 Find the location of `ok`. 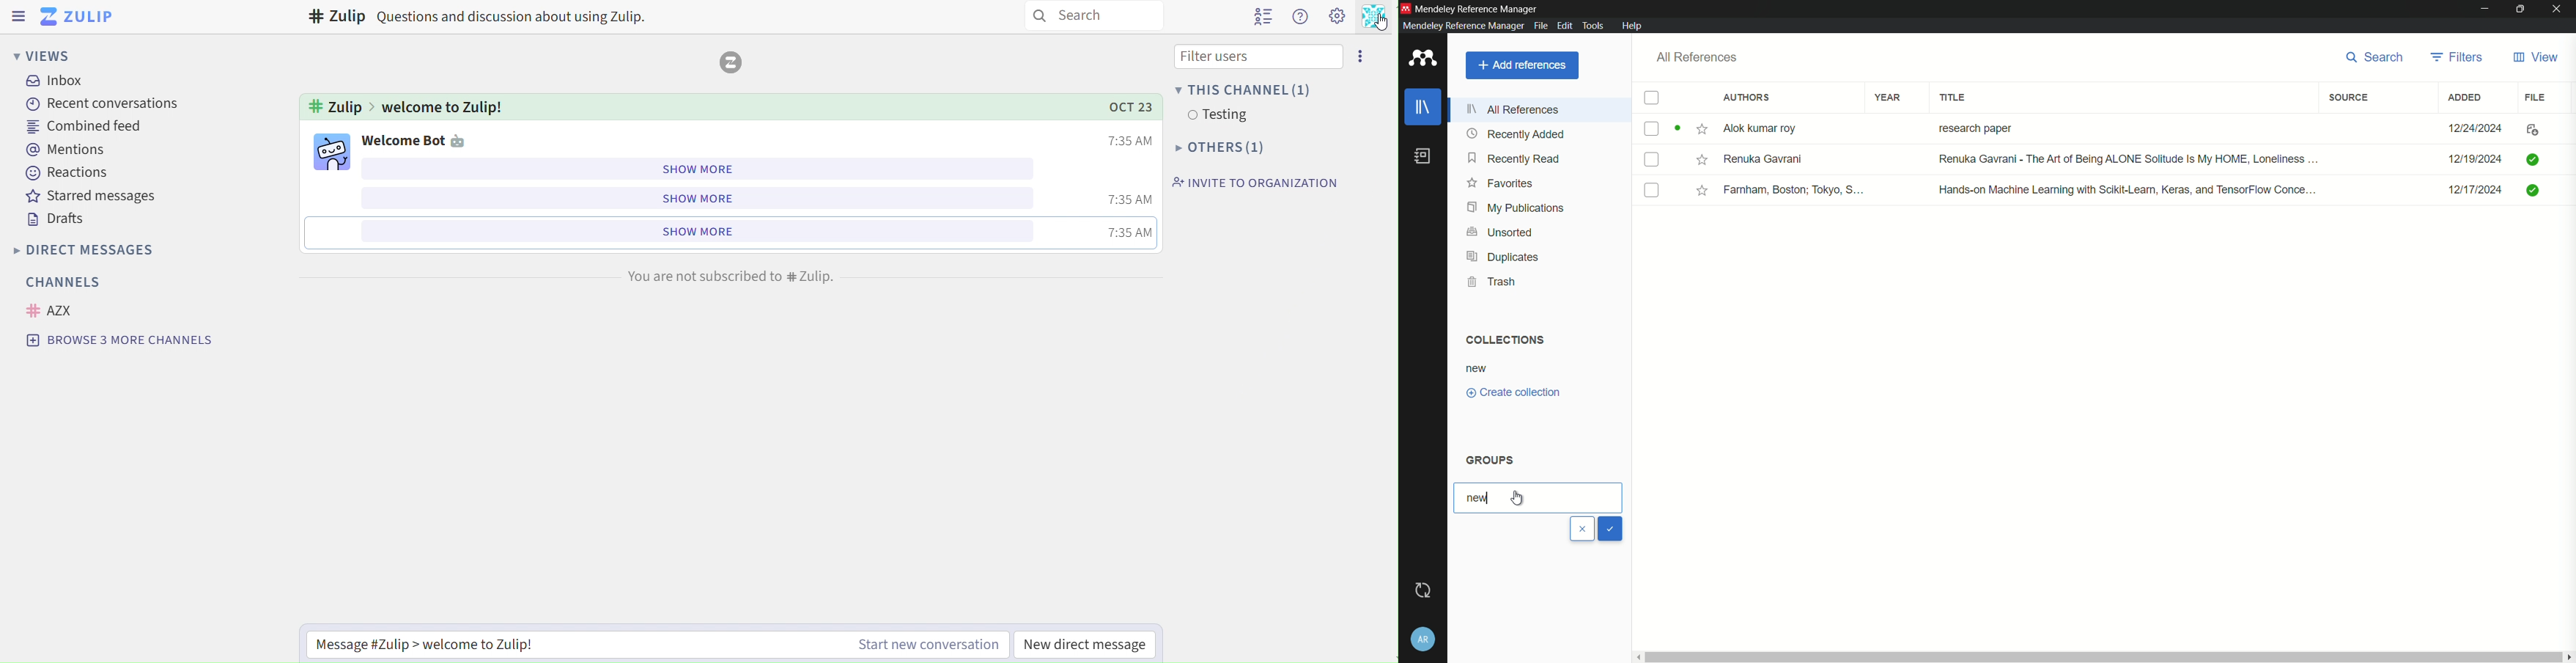

ok is located at coordinates (1611, 528).